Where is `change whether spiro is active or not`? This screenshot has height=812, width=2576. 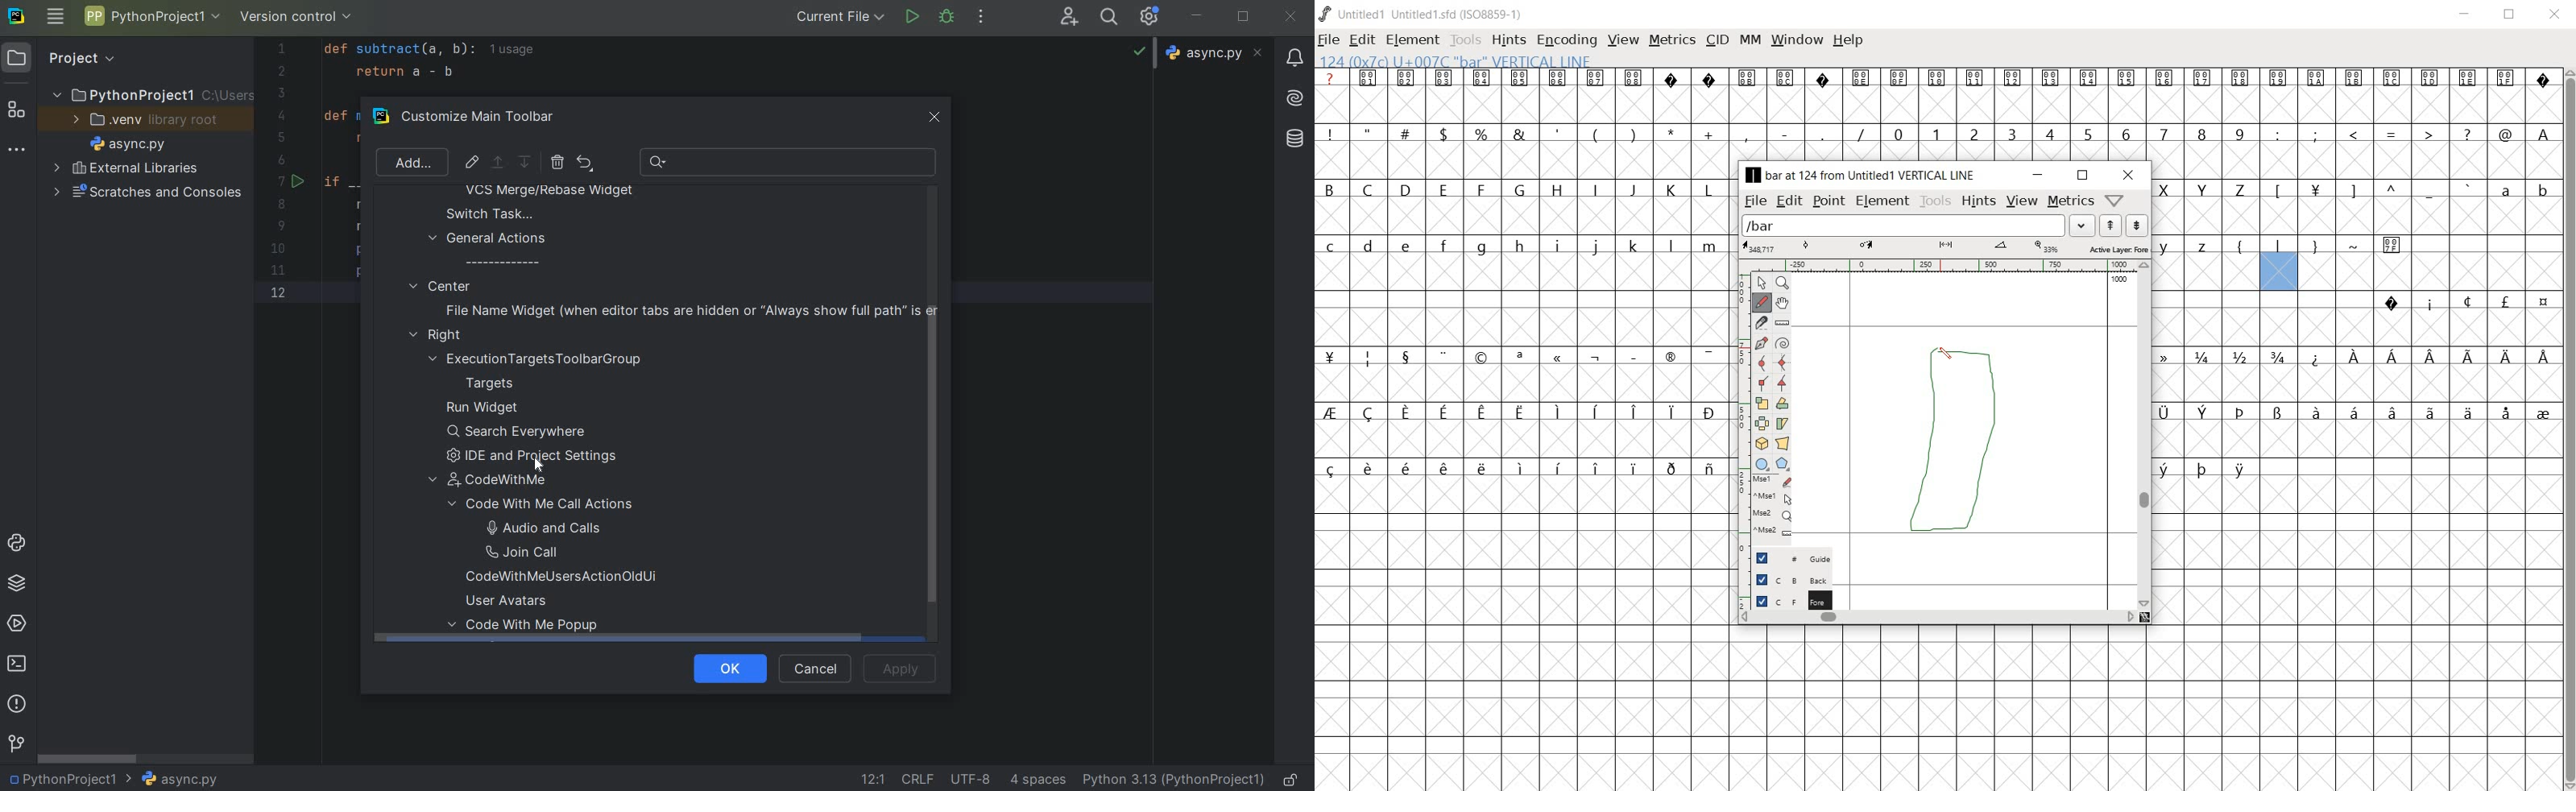
change whether spiro is active or not is located at coordinates (1781, 342).